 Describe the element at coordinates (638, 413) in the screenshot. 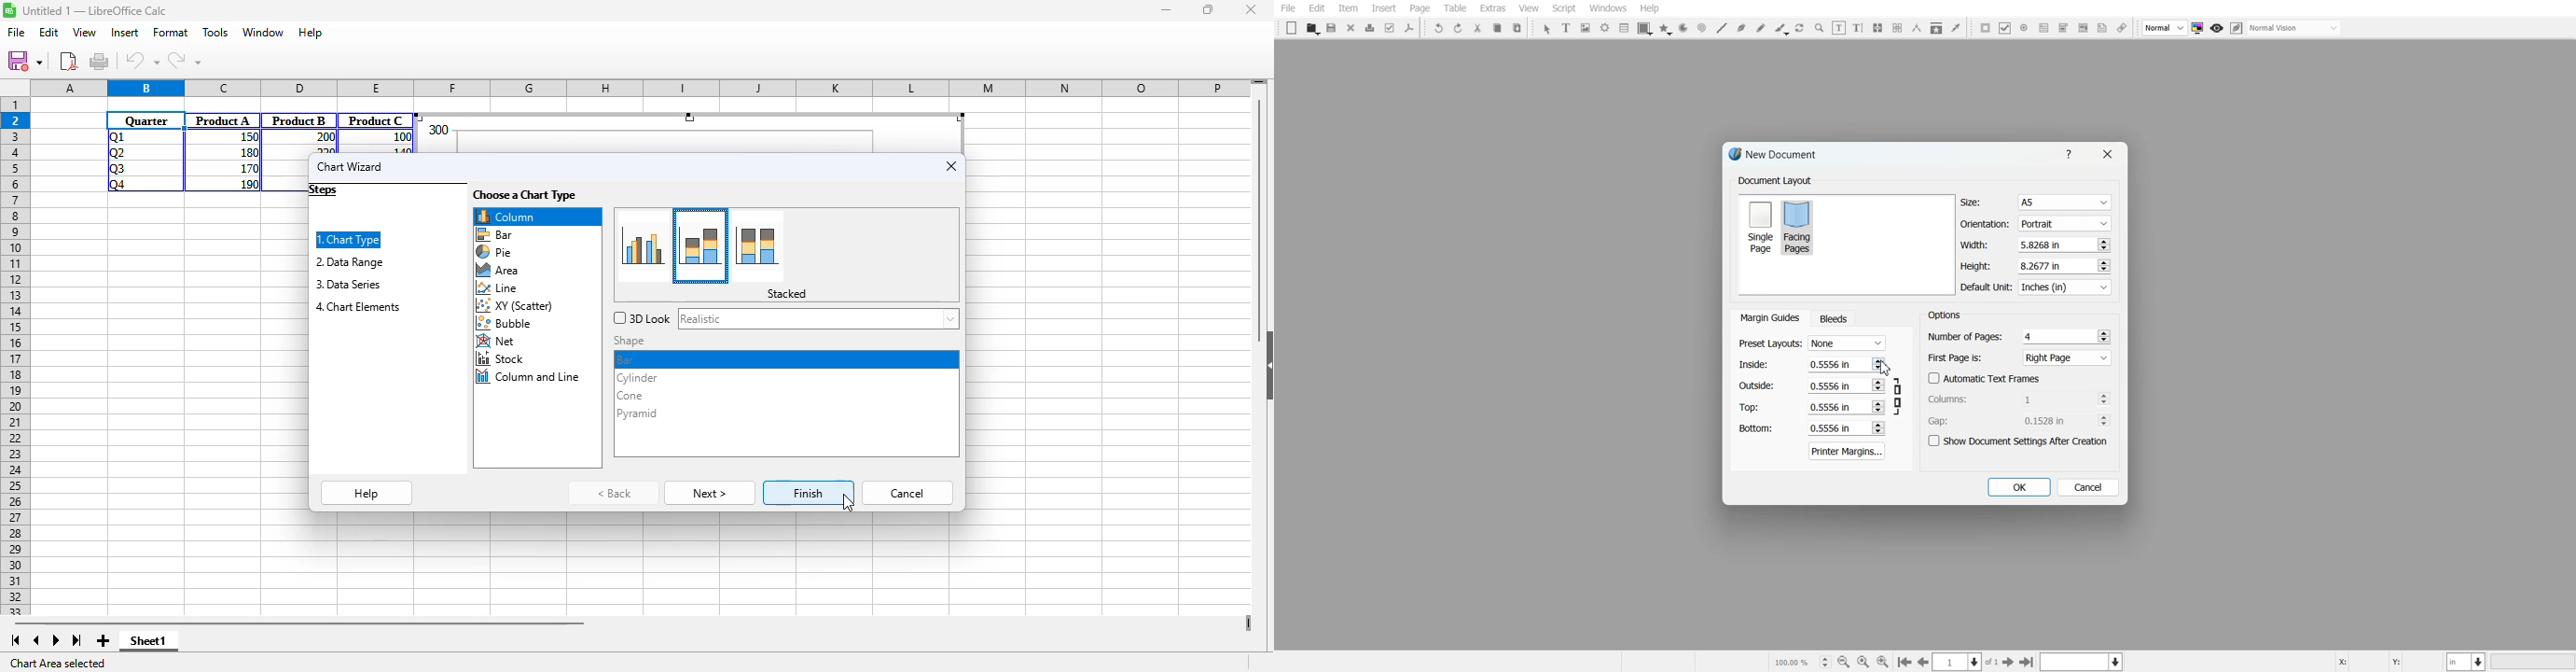

I see `pyramid` at that location.